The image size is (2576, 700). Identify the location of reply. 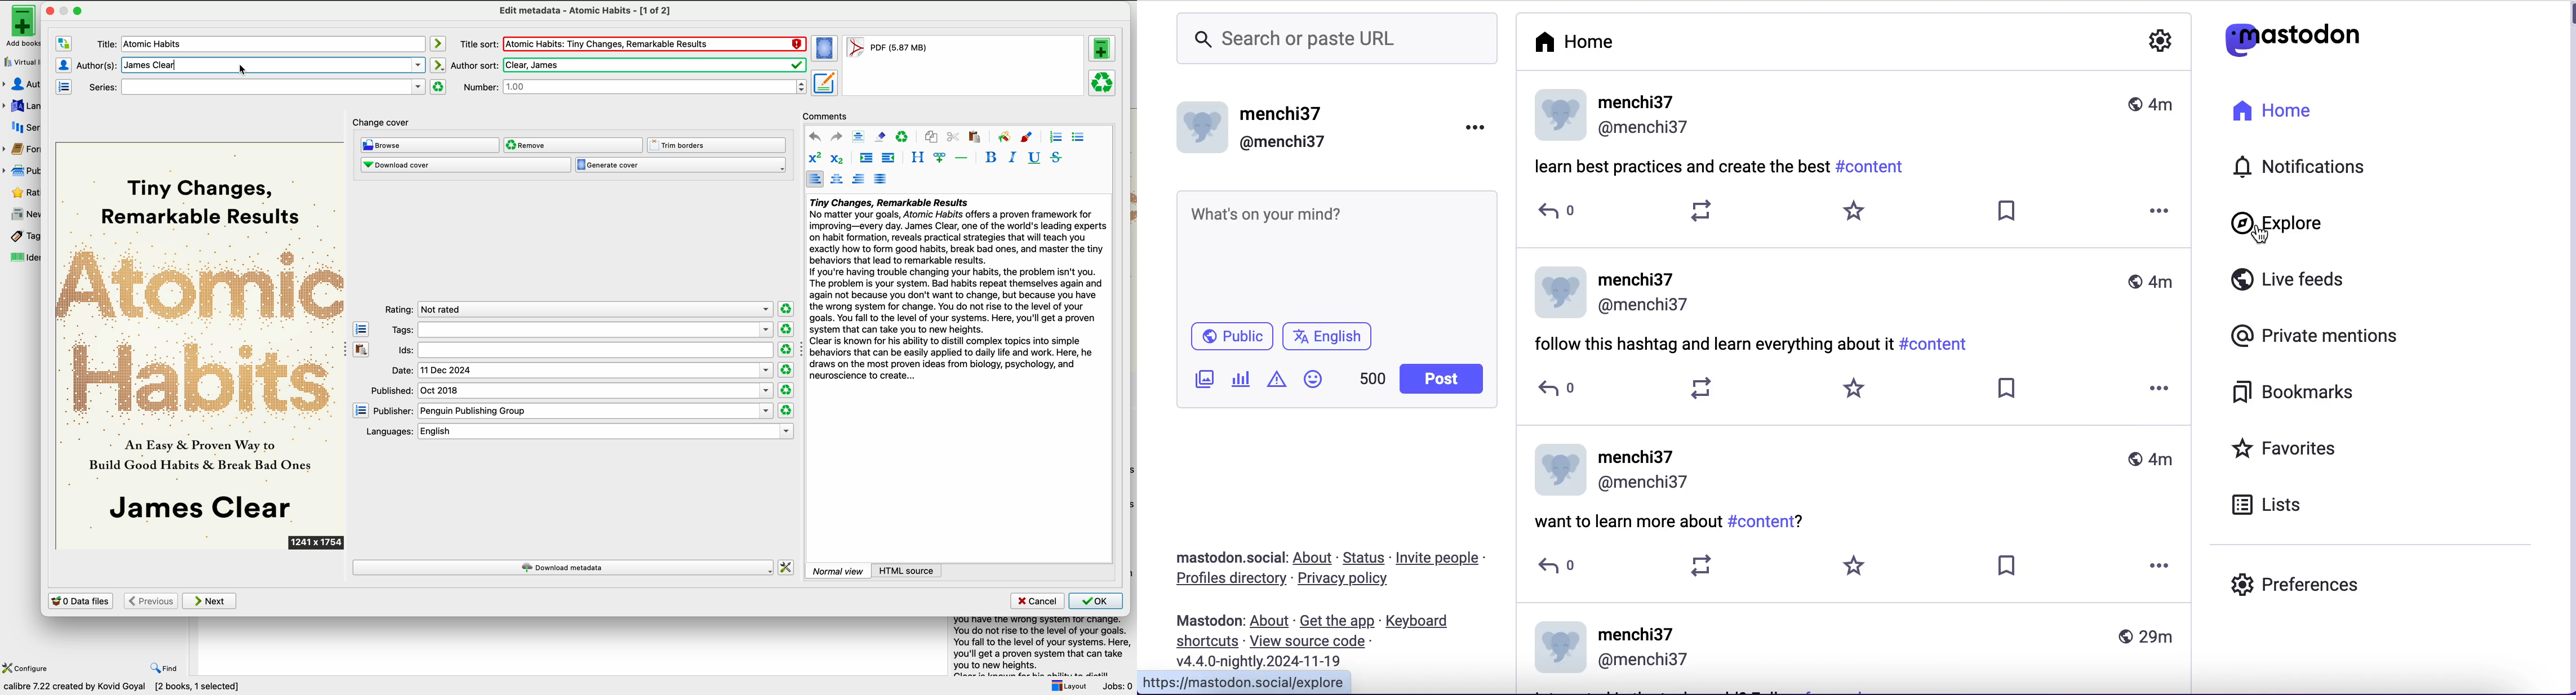
(1558, 390).